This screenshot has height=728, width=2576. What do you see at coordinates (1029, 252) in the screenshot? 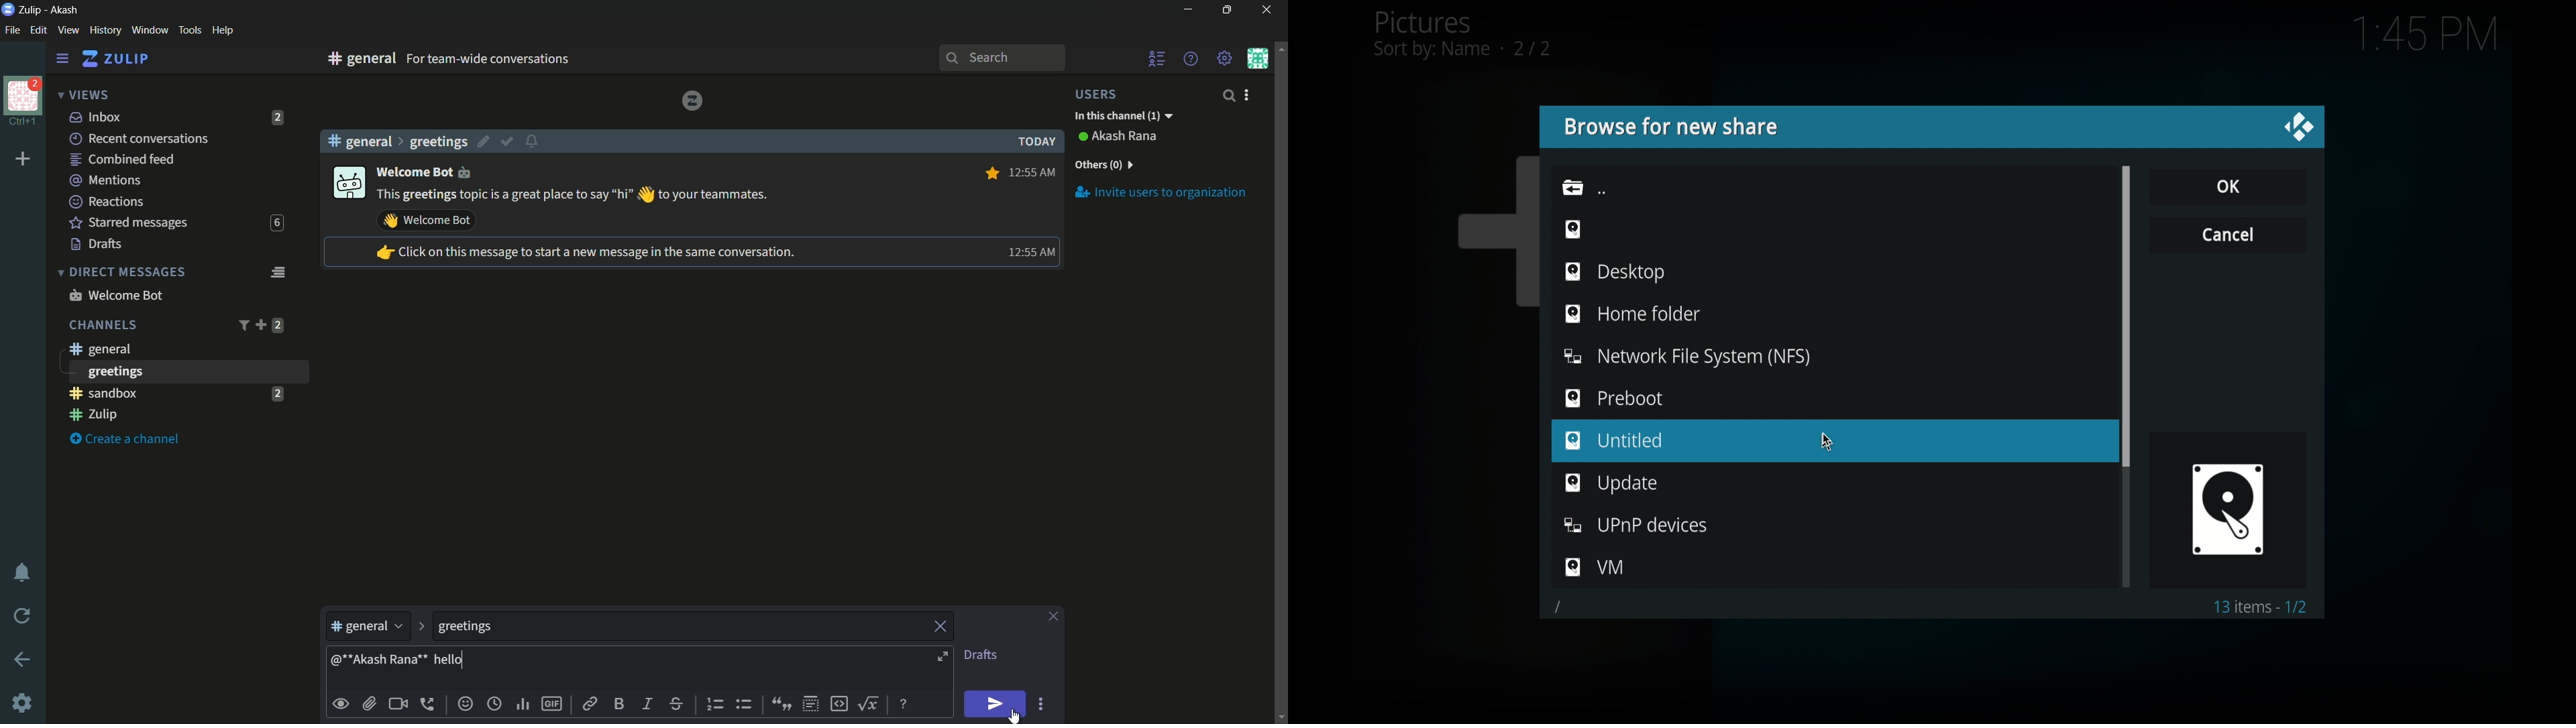
I see `12: 55 AM` at bounding box center [1029, 252].